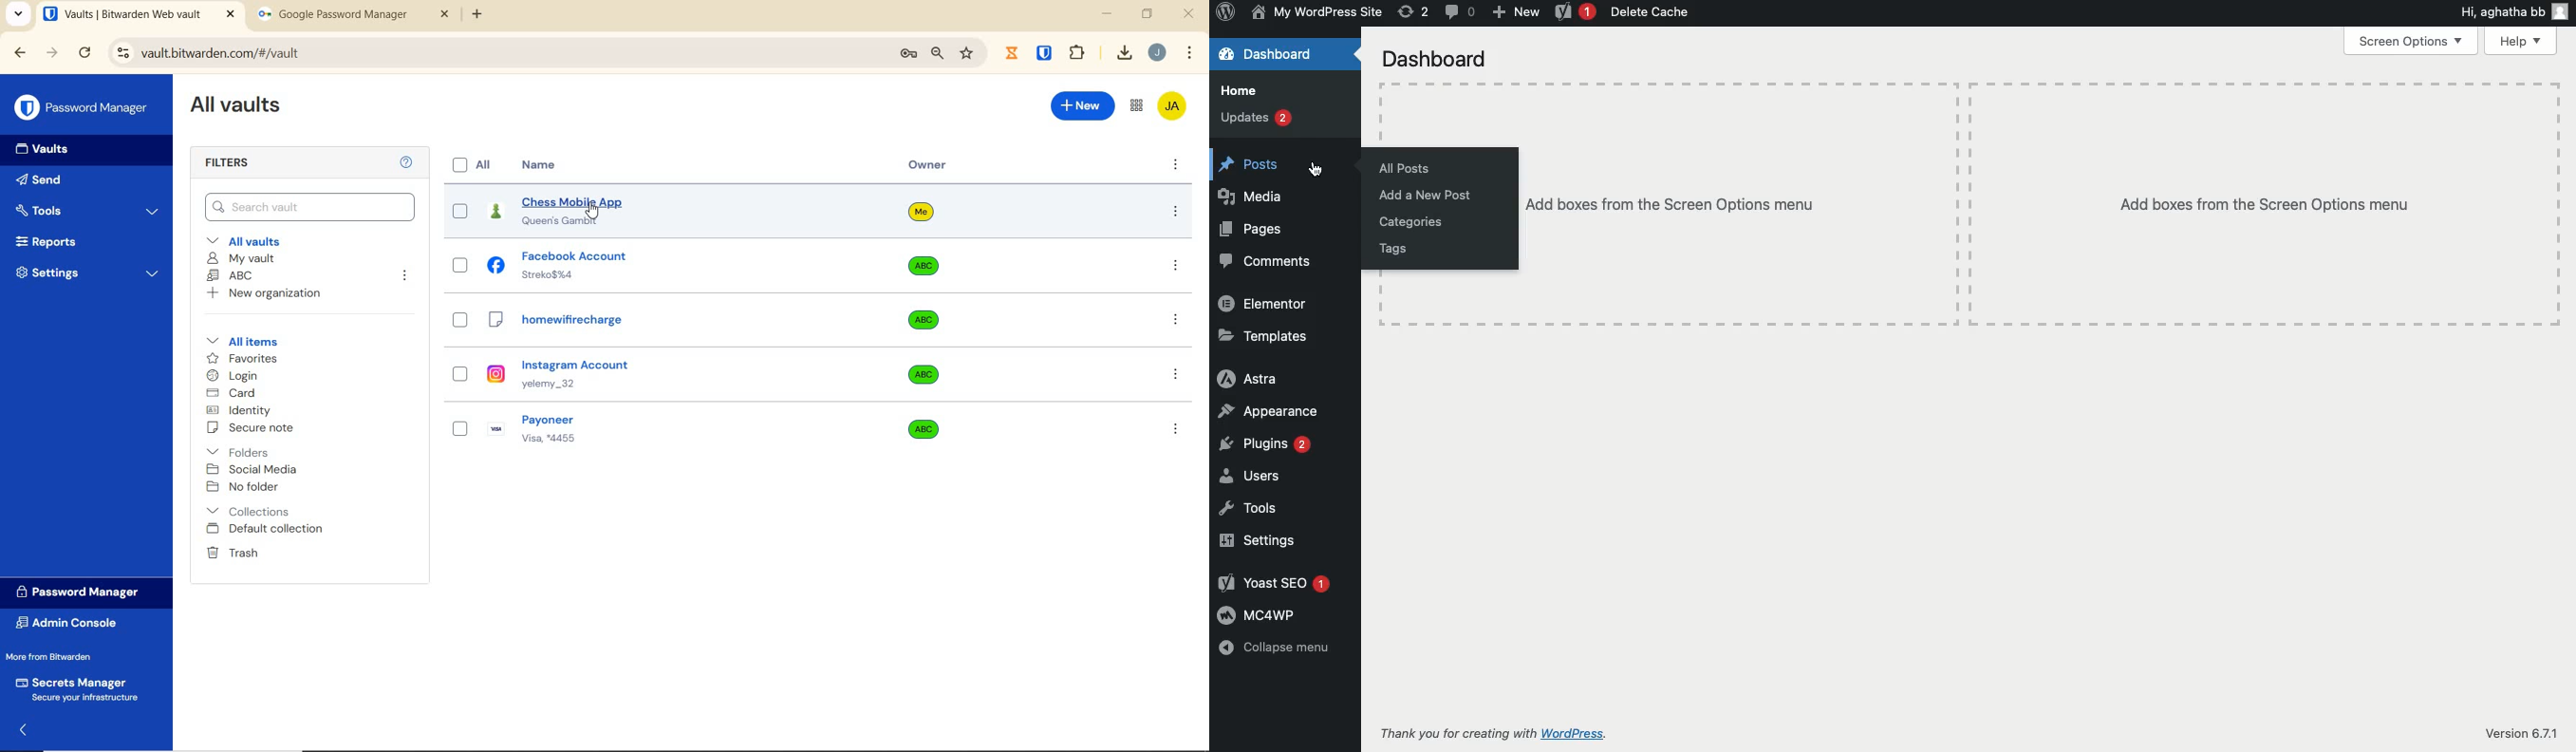 The width and height of the screenshot is (2576, 756). I want to click on Dashboard, so click(1431, 59).